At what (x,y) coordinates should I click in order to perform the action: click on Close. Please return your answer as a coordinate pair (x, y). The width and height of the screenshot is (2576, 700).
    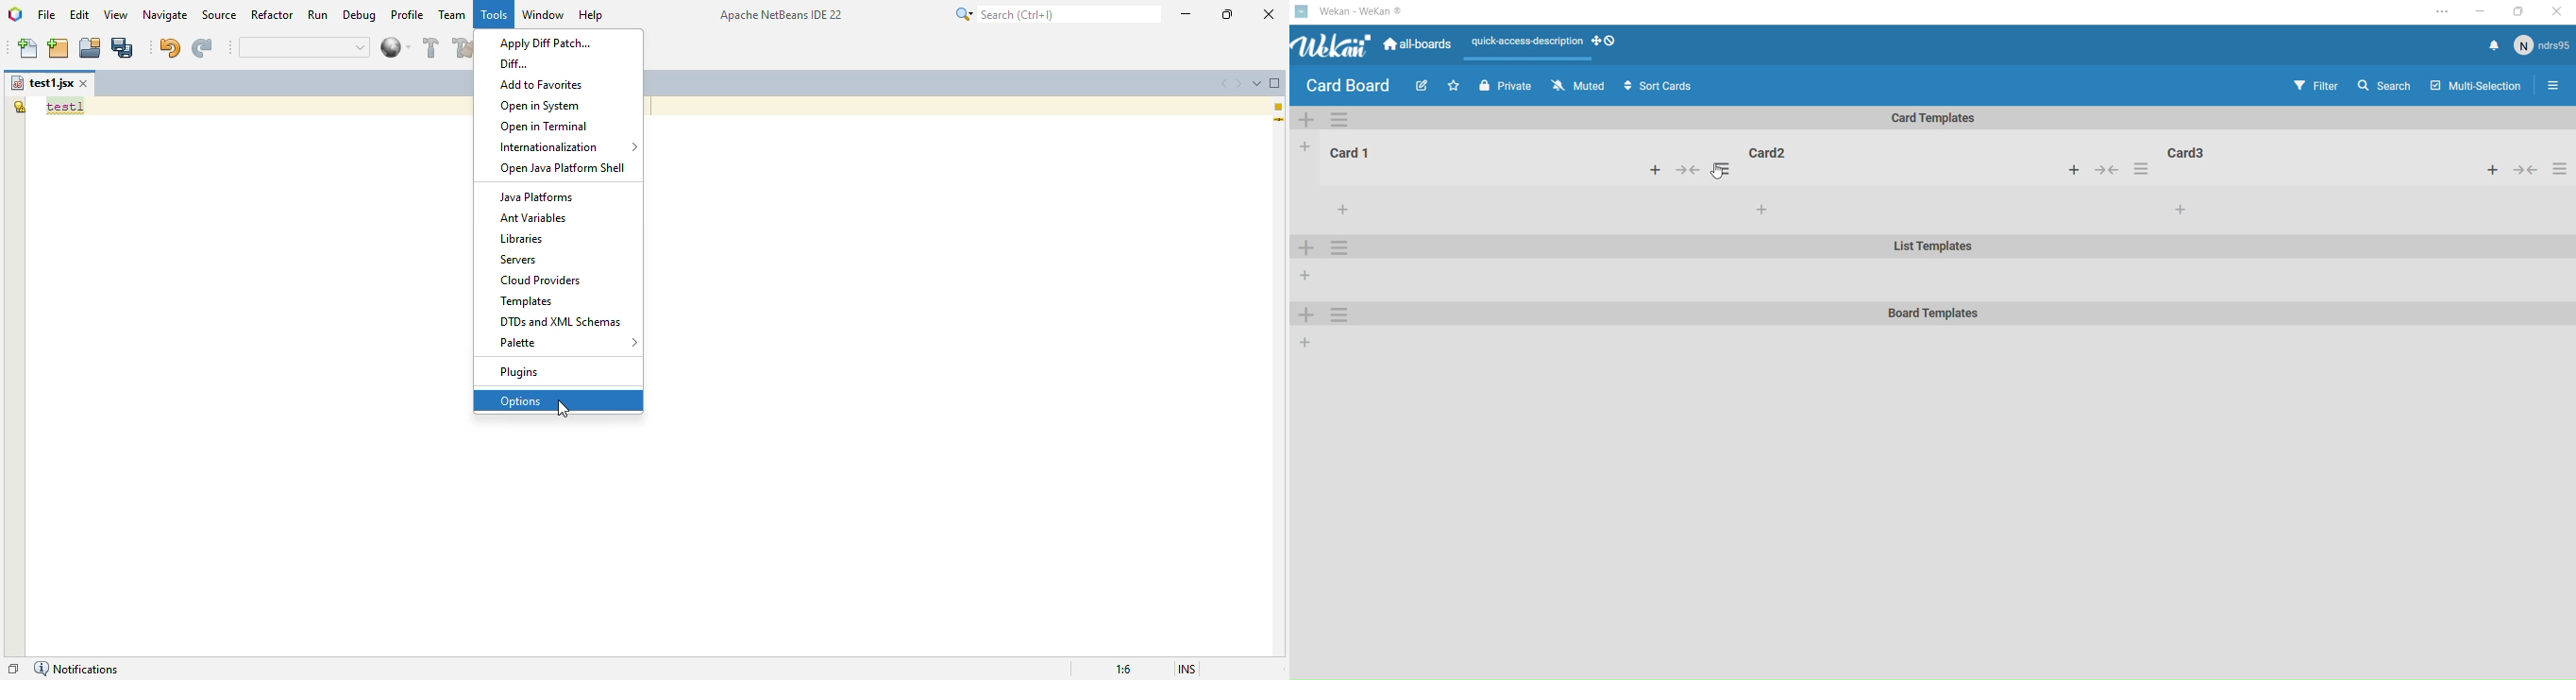
    Looking at the image, I should click on (2559, 10).